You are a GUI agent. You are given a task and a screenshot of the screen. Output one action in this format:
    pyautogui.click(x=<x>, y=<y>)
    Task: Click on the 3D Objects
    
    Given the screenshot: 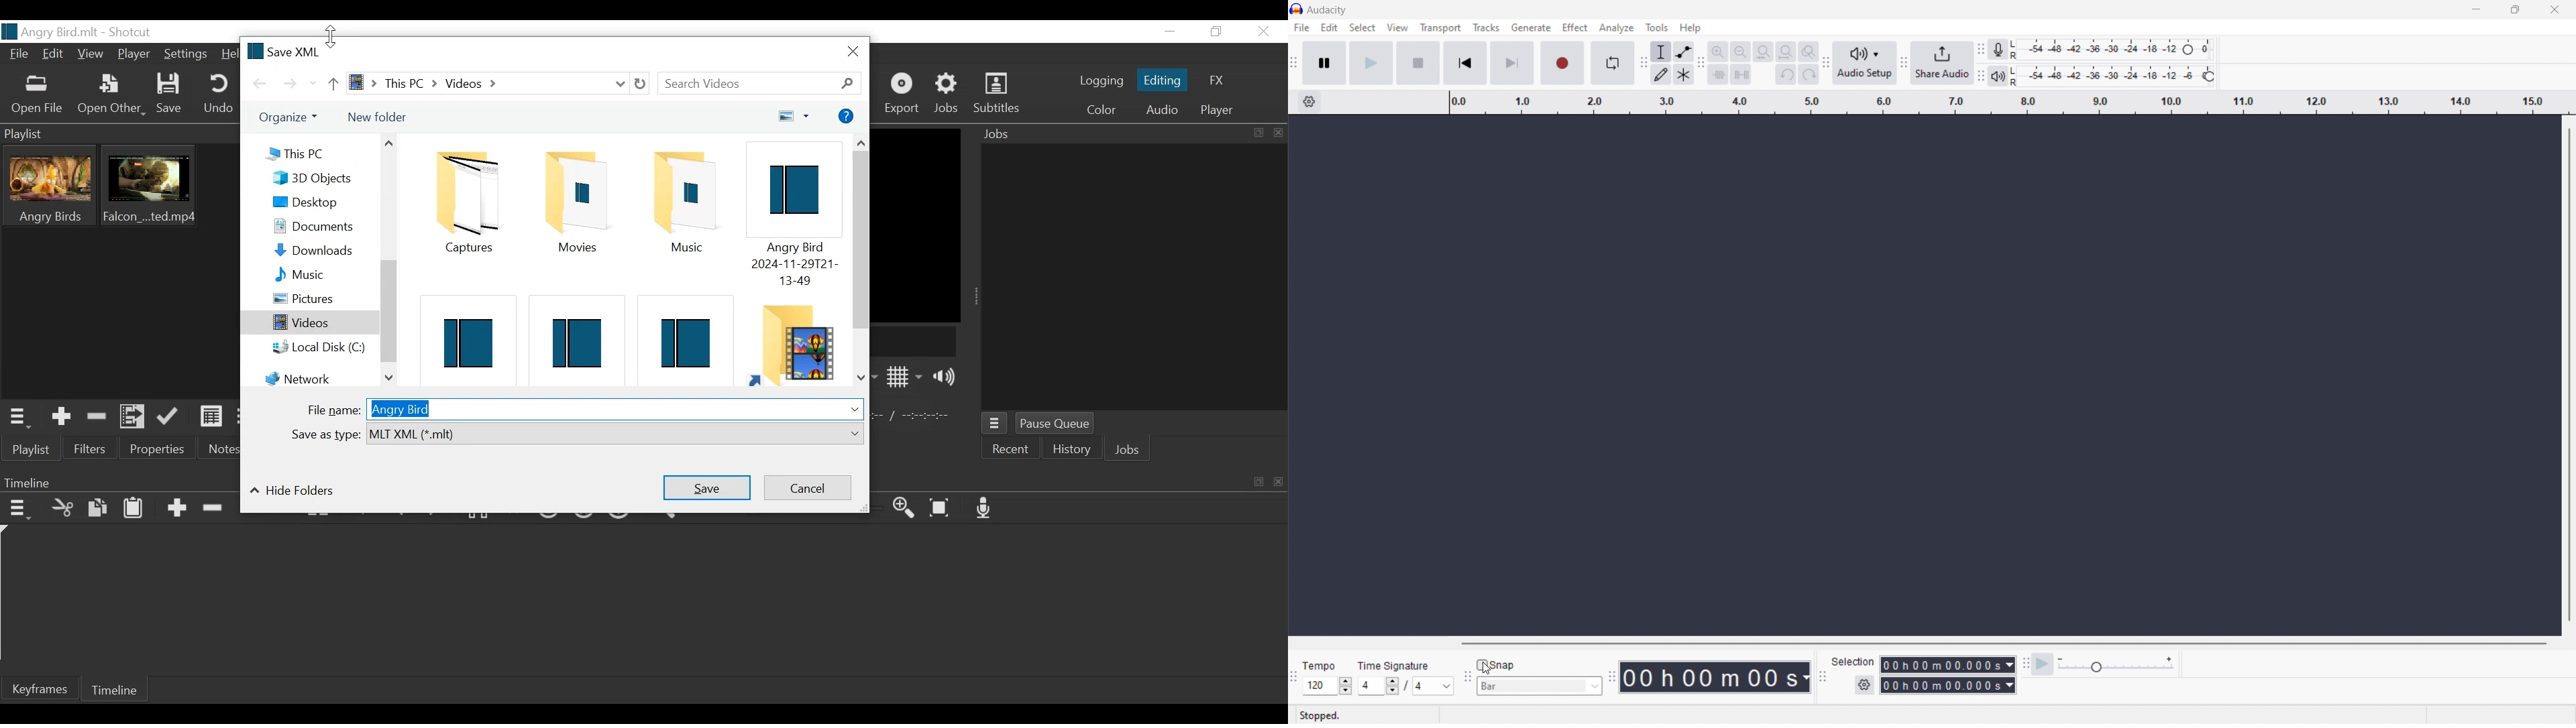 What is the action you would take?
    pyautogui.click(x=321, y=179)
    